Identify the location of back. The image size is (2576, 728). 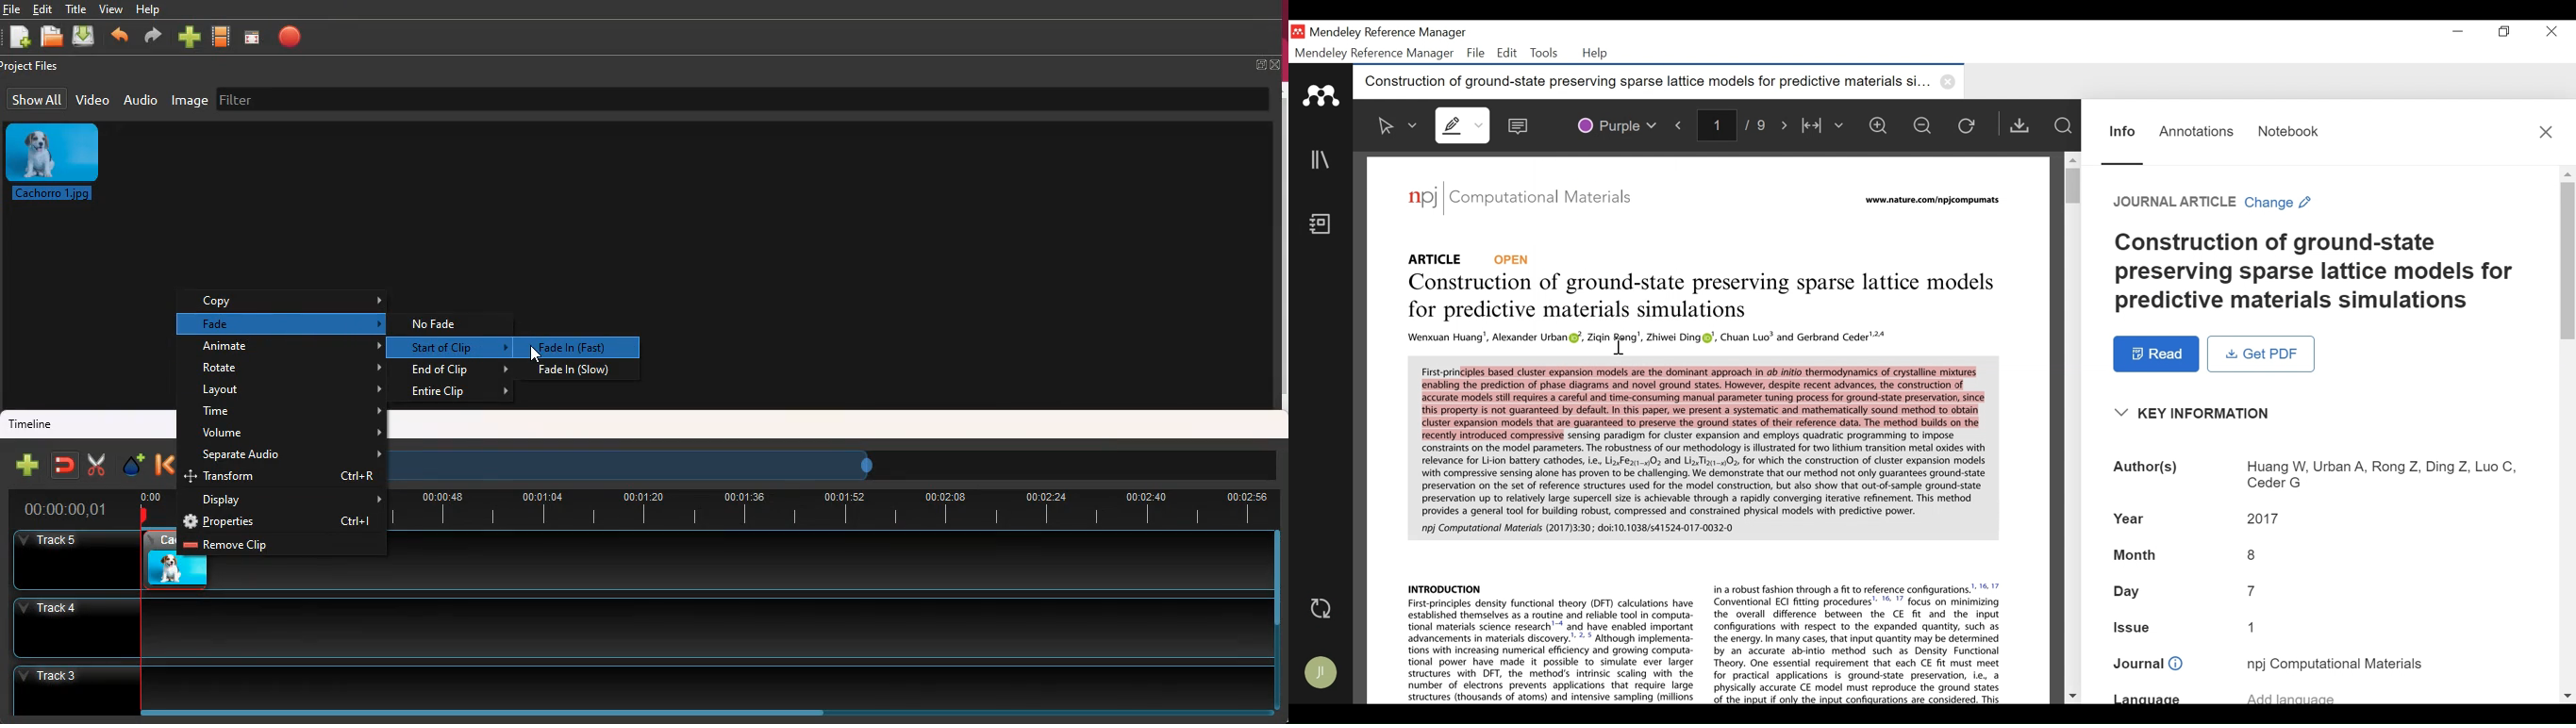
(122, 36).